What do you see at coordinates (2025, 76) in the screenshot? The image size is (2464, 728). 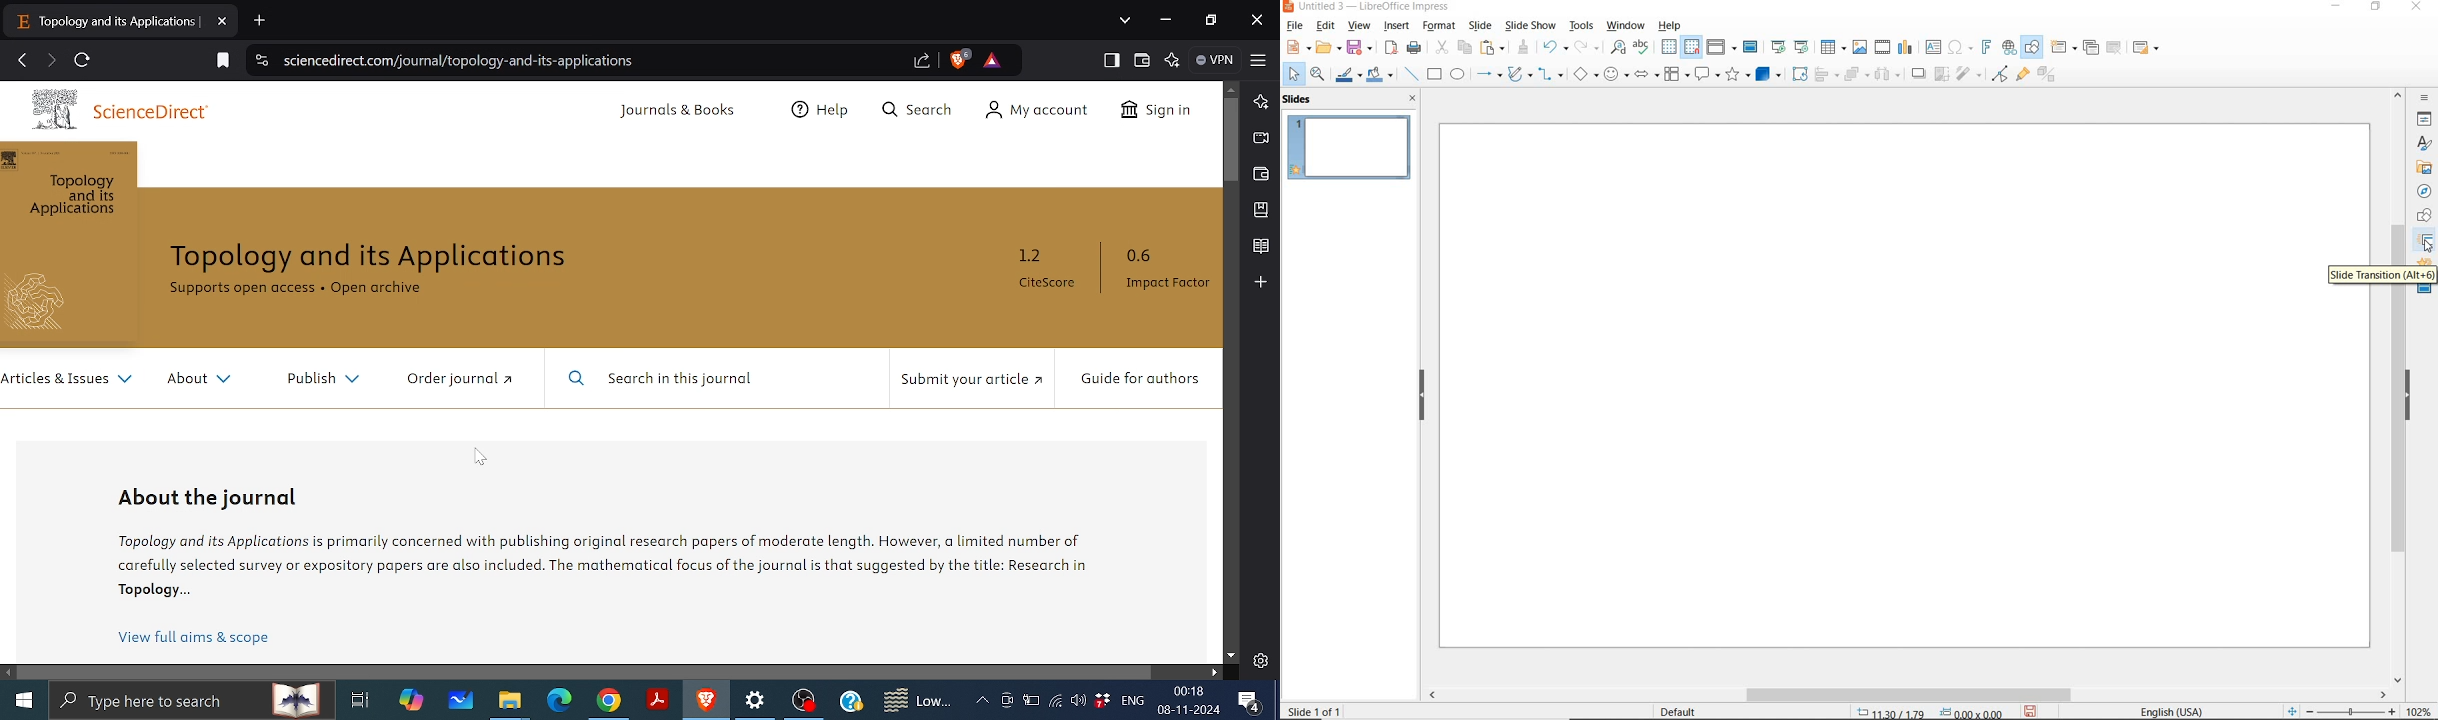 I see `SHOW GLUE POINT FUNCTIONS` at bounding box center [2025, 76].